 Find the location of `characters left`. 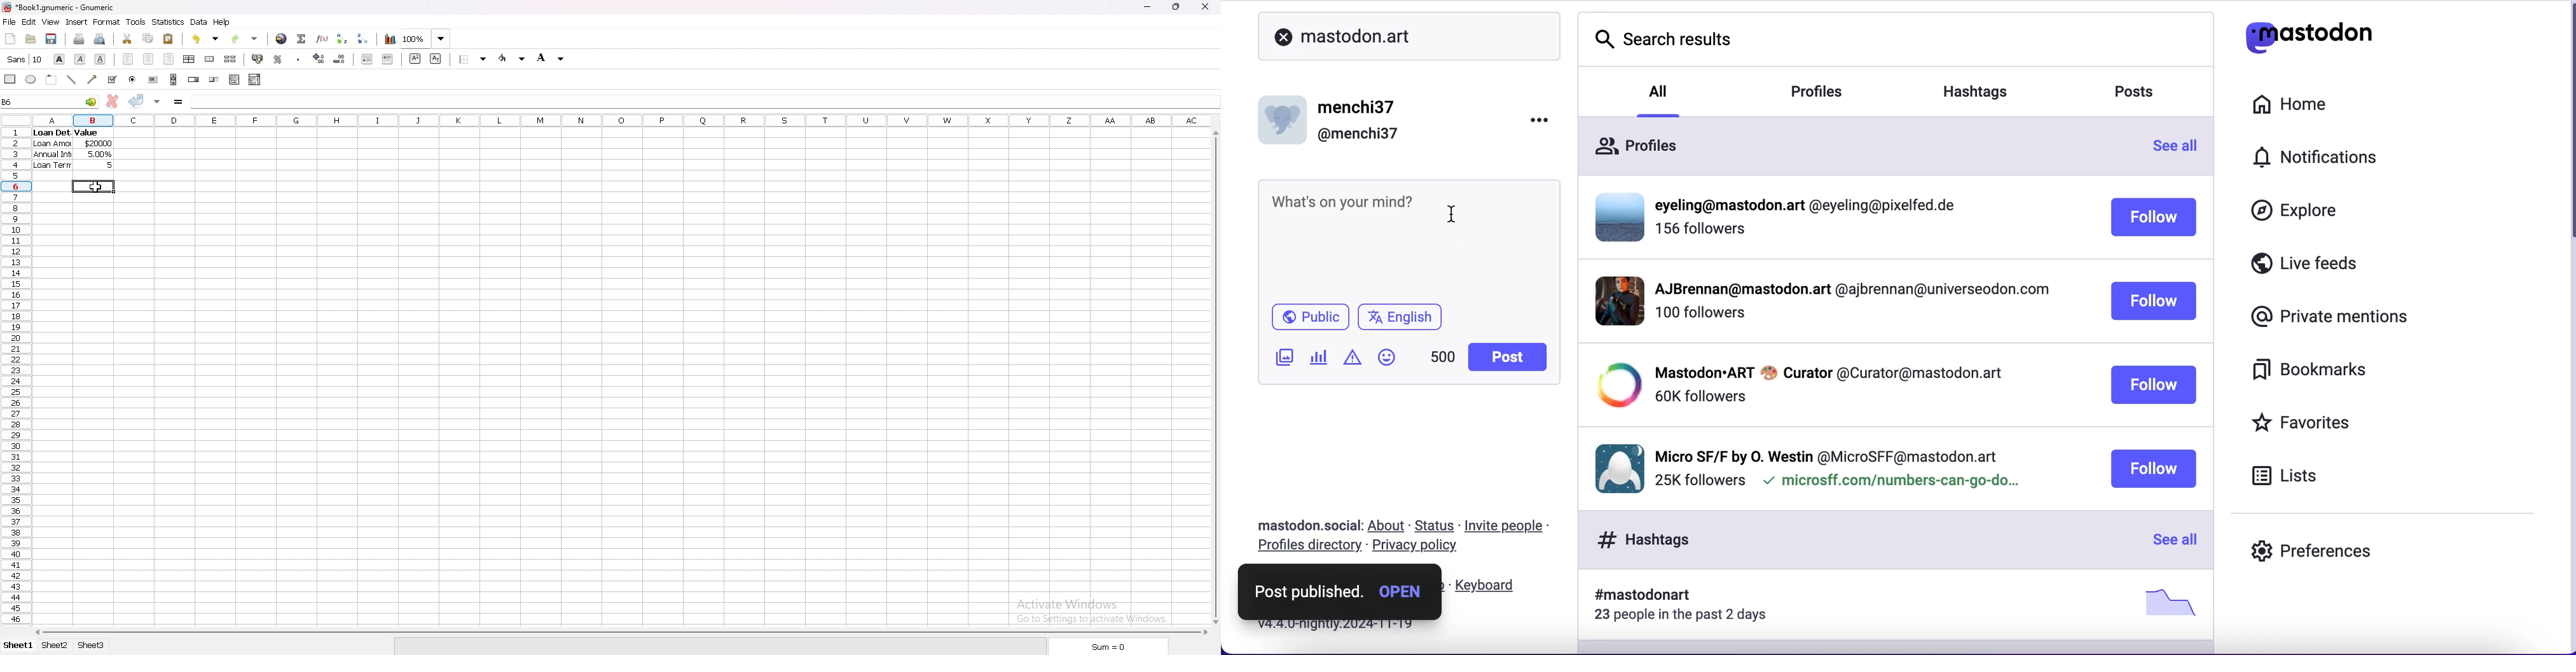

characters left is located at coordinates (1441, 361).